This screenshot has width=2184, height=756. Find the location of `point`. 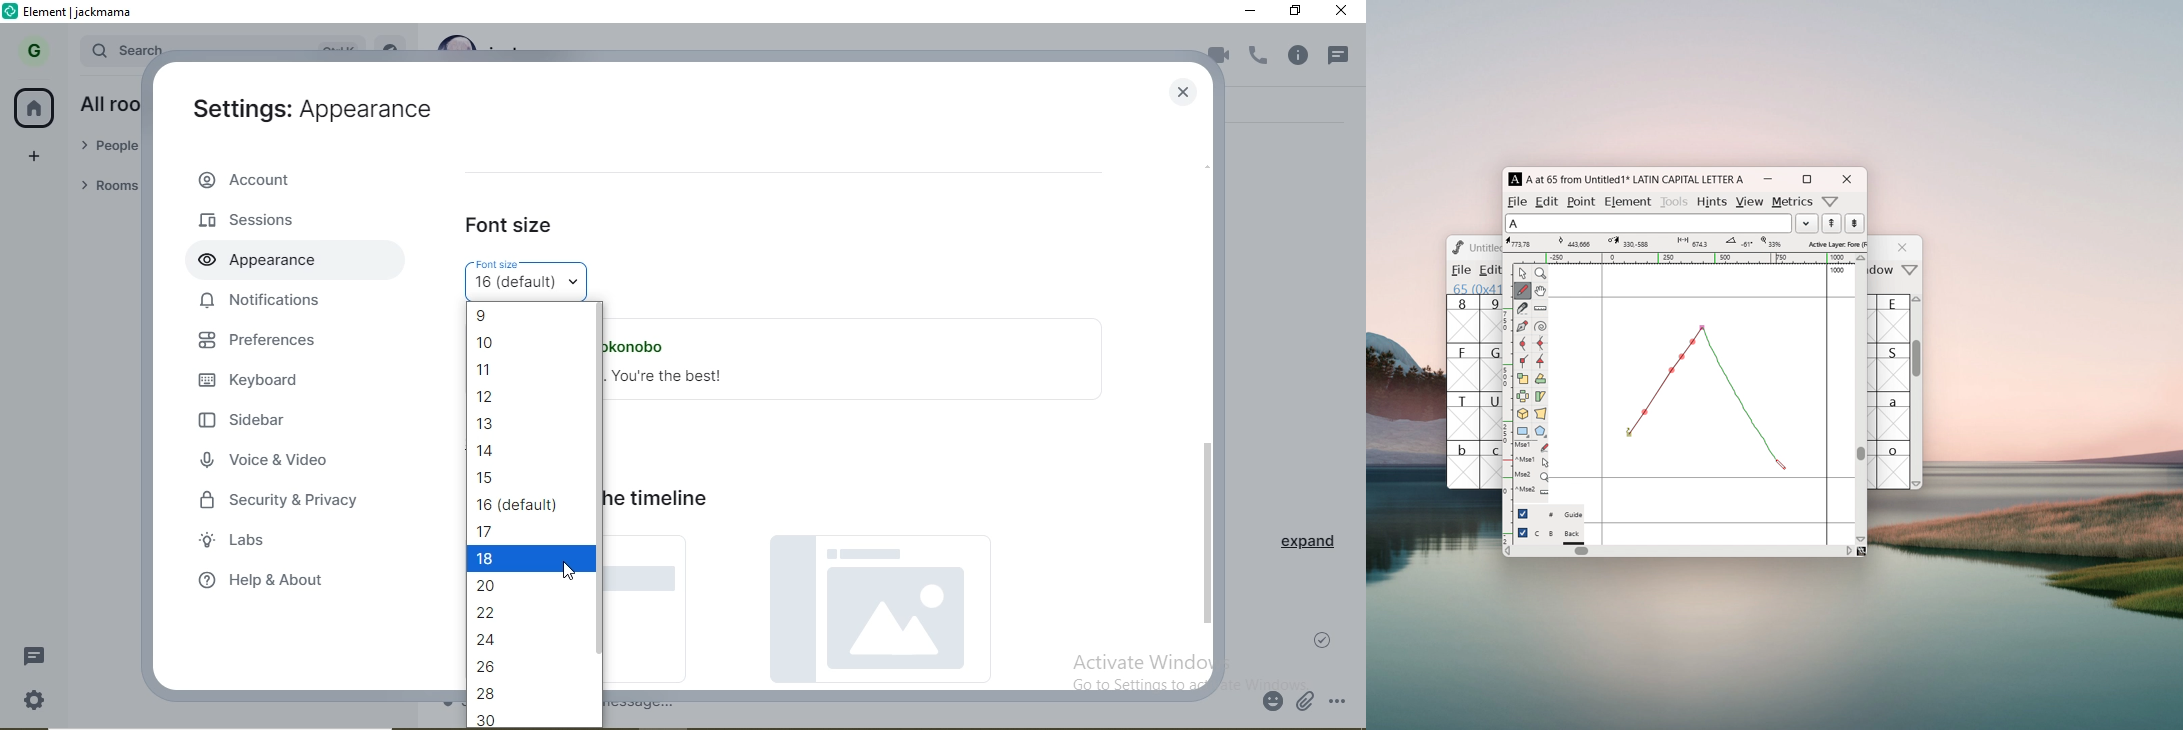

point is located at coordinates (1583, 201).